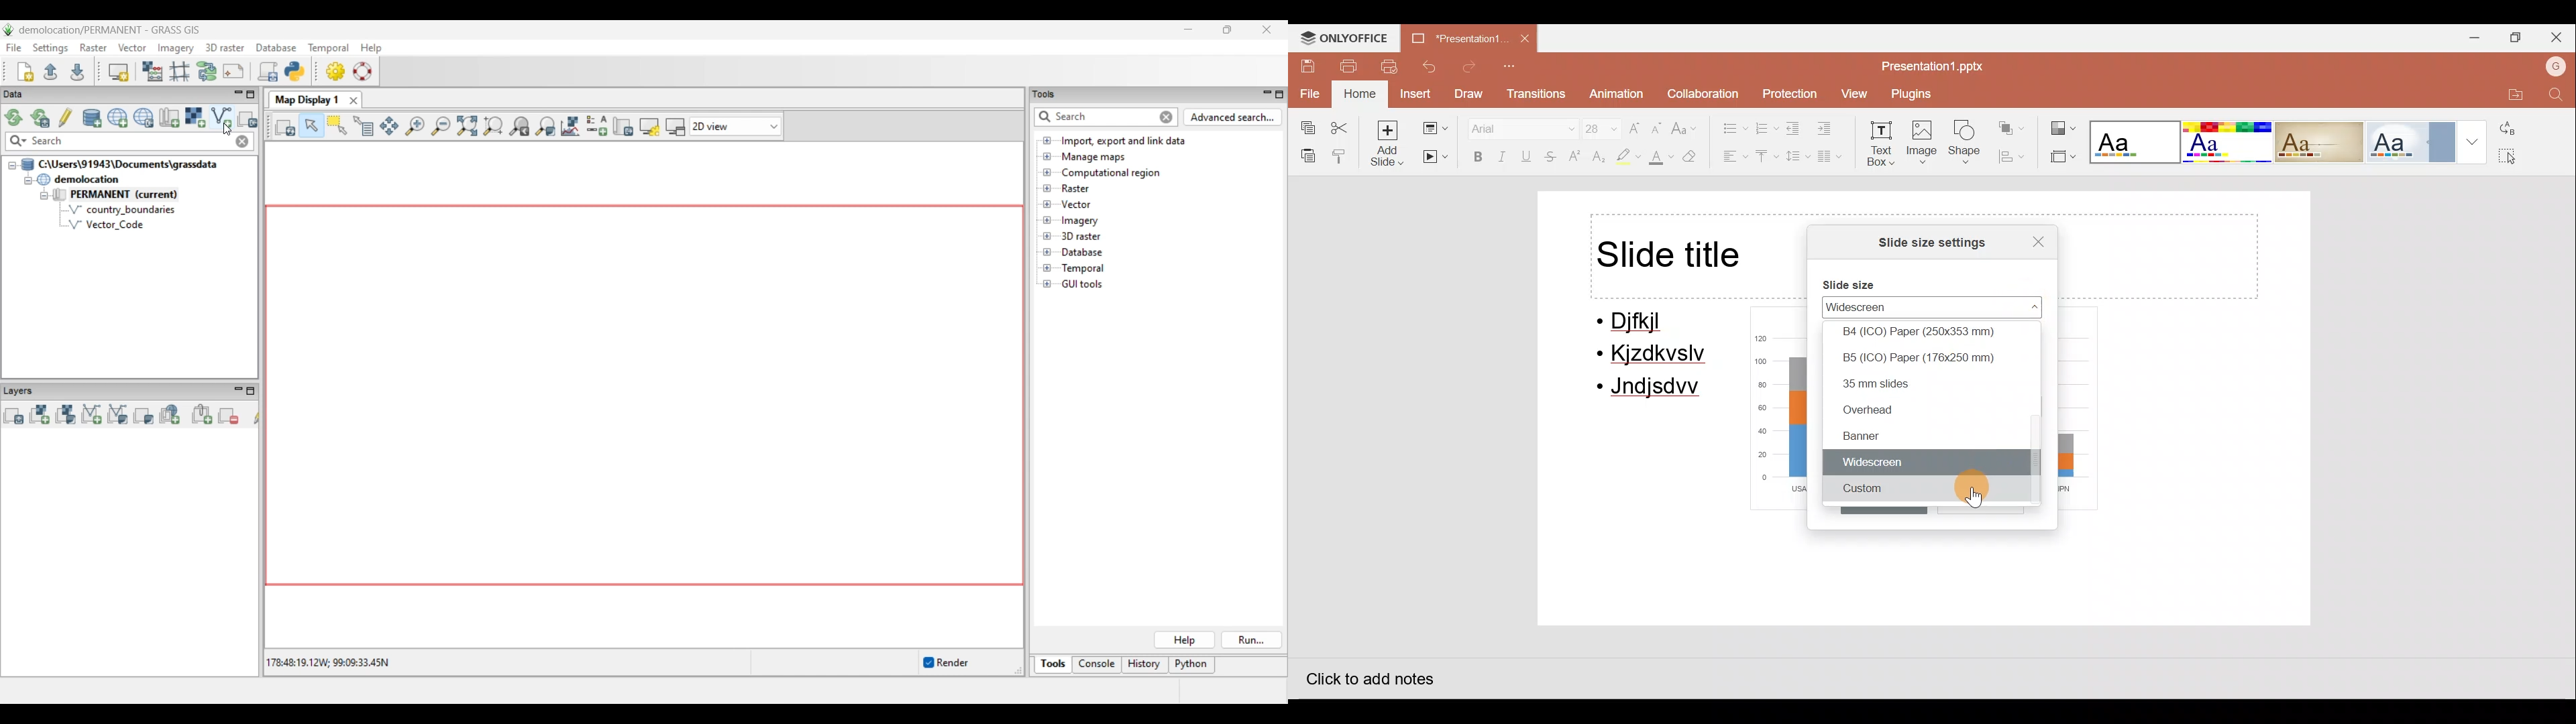 The image size is (2576, 728). What do you see at coordinates (1552, 158) in the screenshot?
I see `Strikethrough` at bounding box center [1552, 158].